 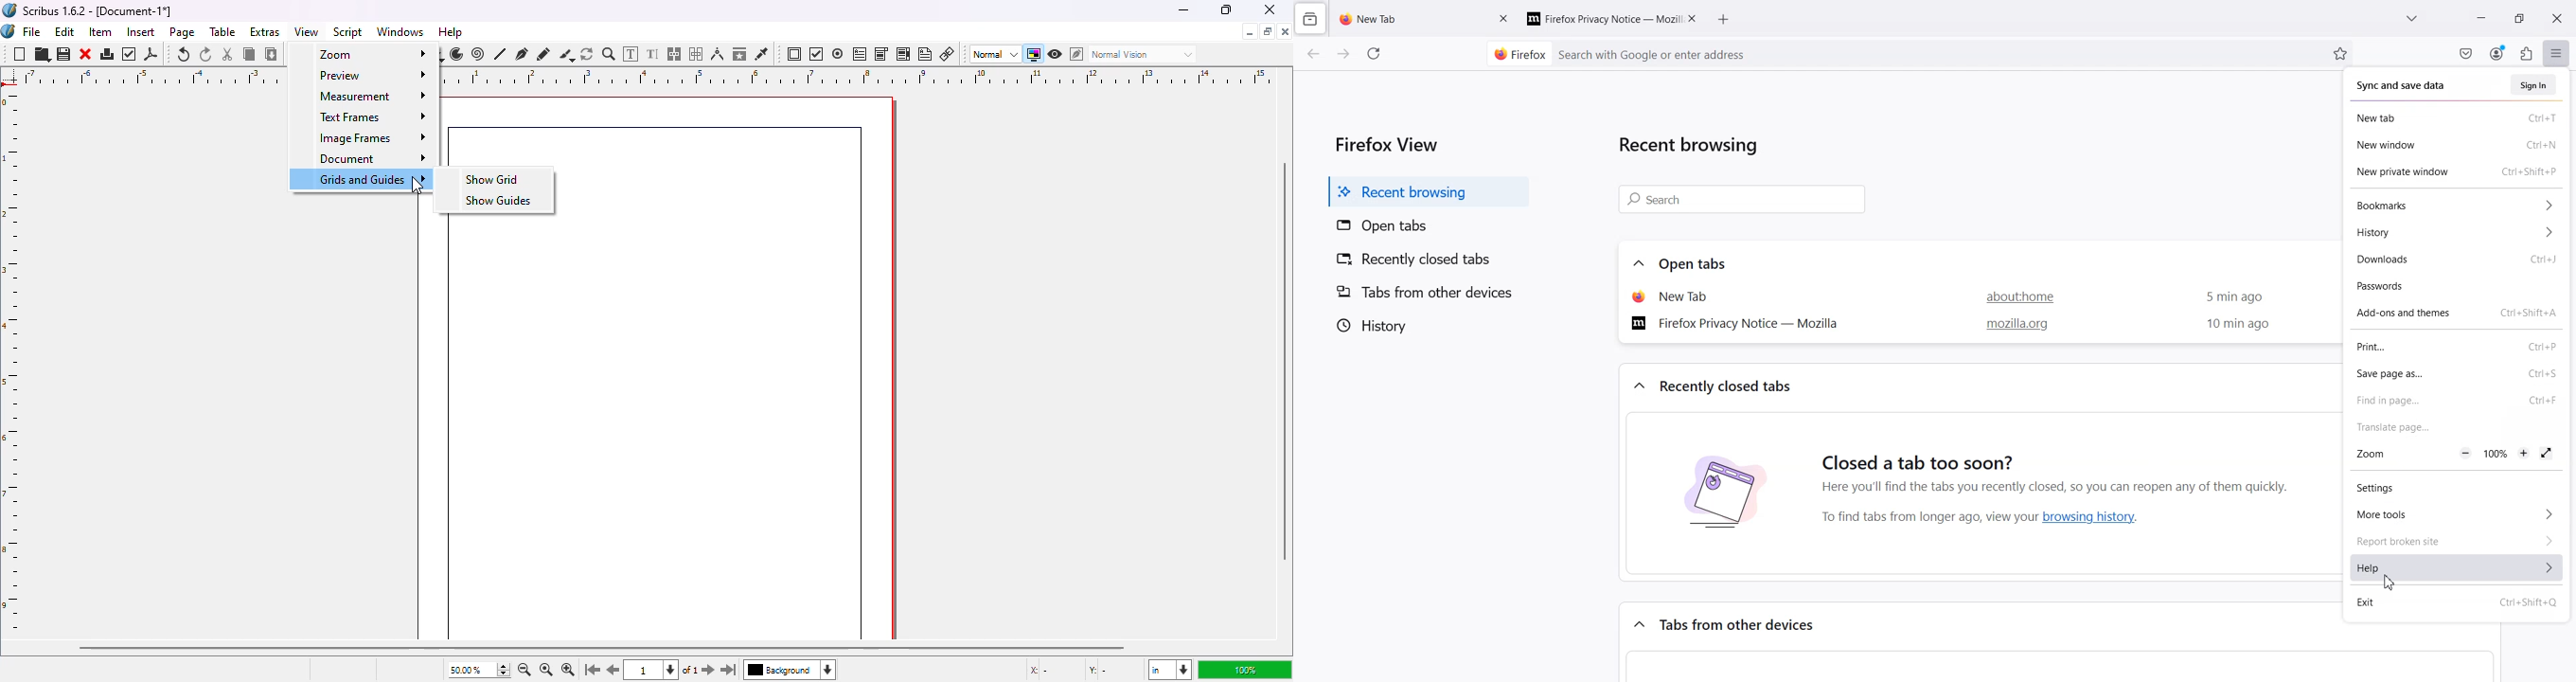 I want to click on calligraphic line, so click(x=566, y=55).